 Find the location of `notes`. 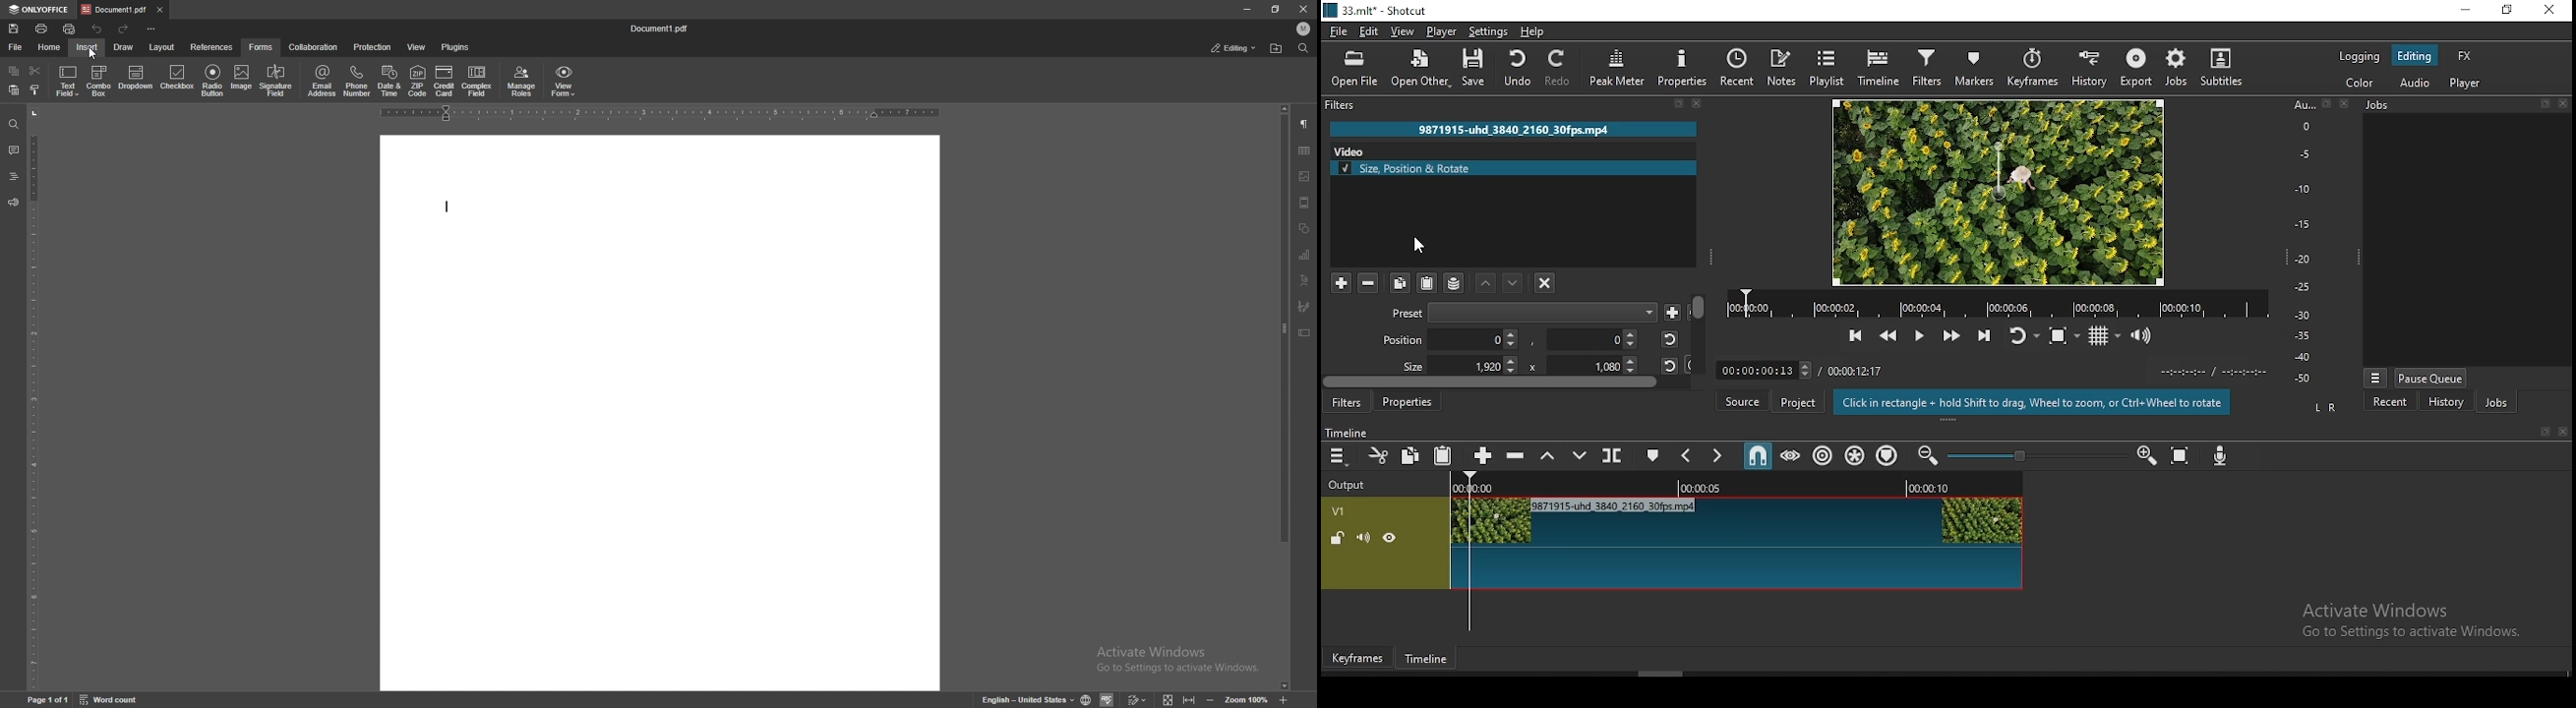

notes is located at coordinates (1783, 67).